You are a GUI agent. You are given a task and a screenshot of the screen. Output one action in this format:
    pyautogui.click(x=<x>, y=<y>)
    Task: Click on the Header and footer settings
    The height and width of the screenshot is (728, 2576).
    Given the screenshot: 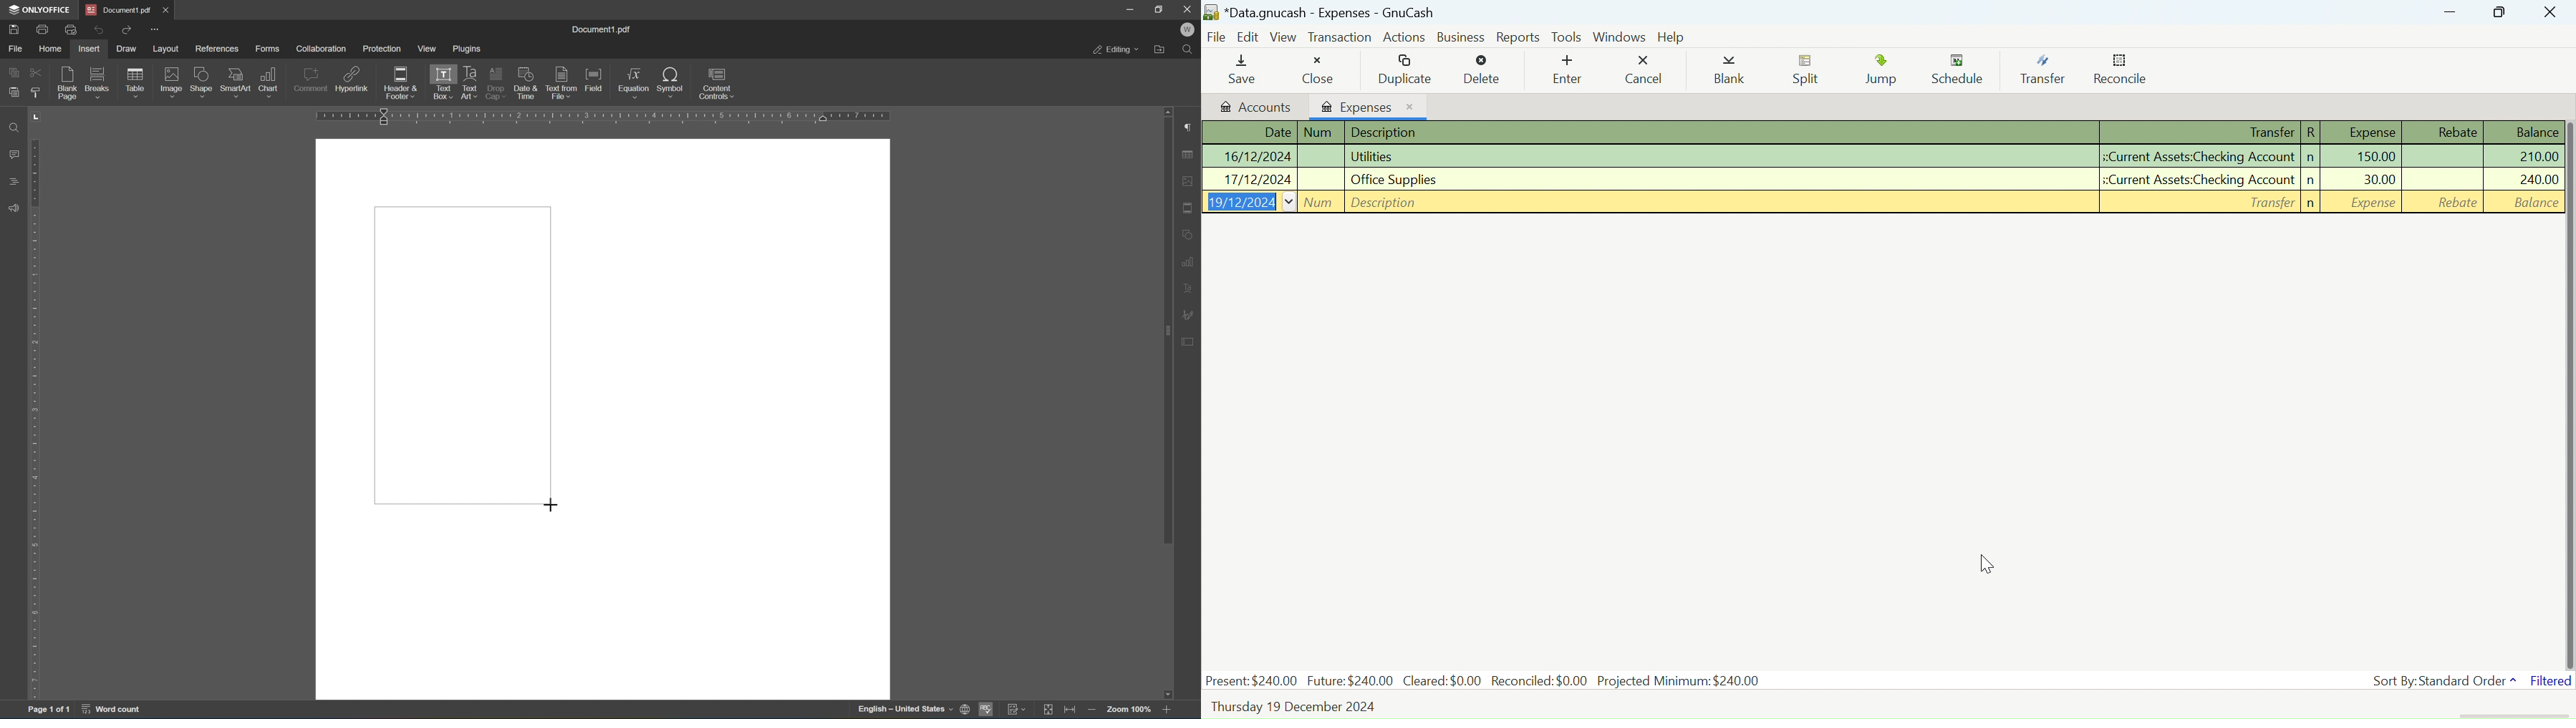 What is the action you would take?
    pyautogui.click(x=1190, y=207)
    